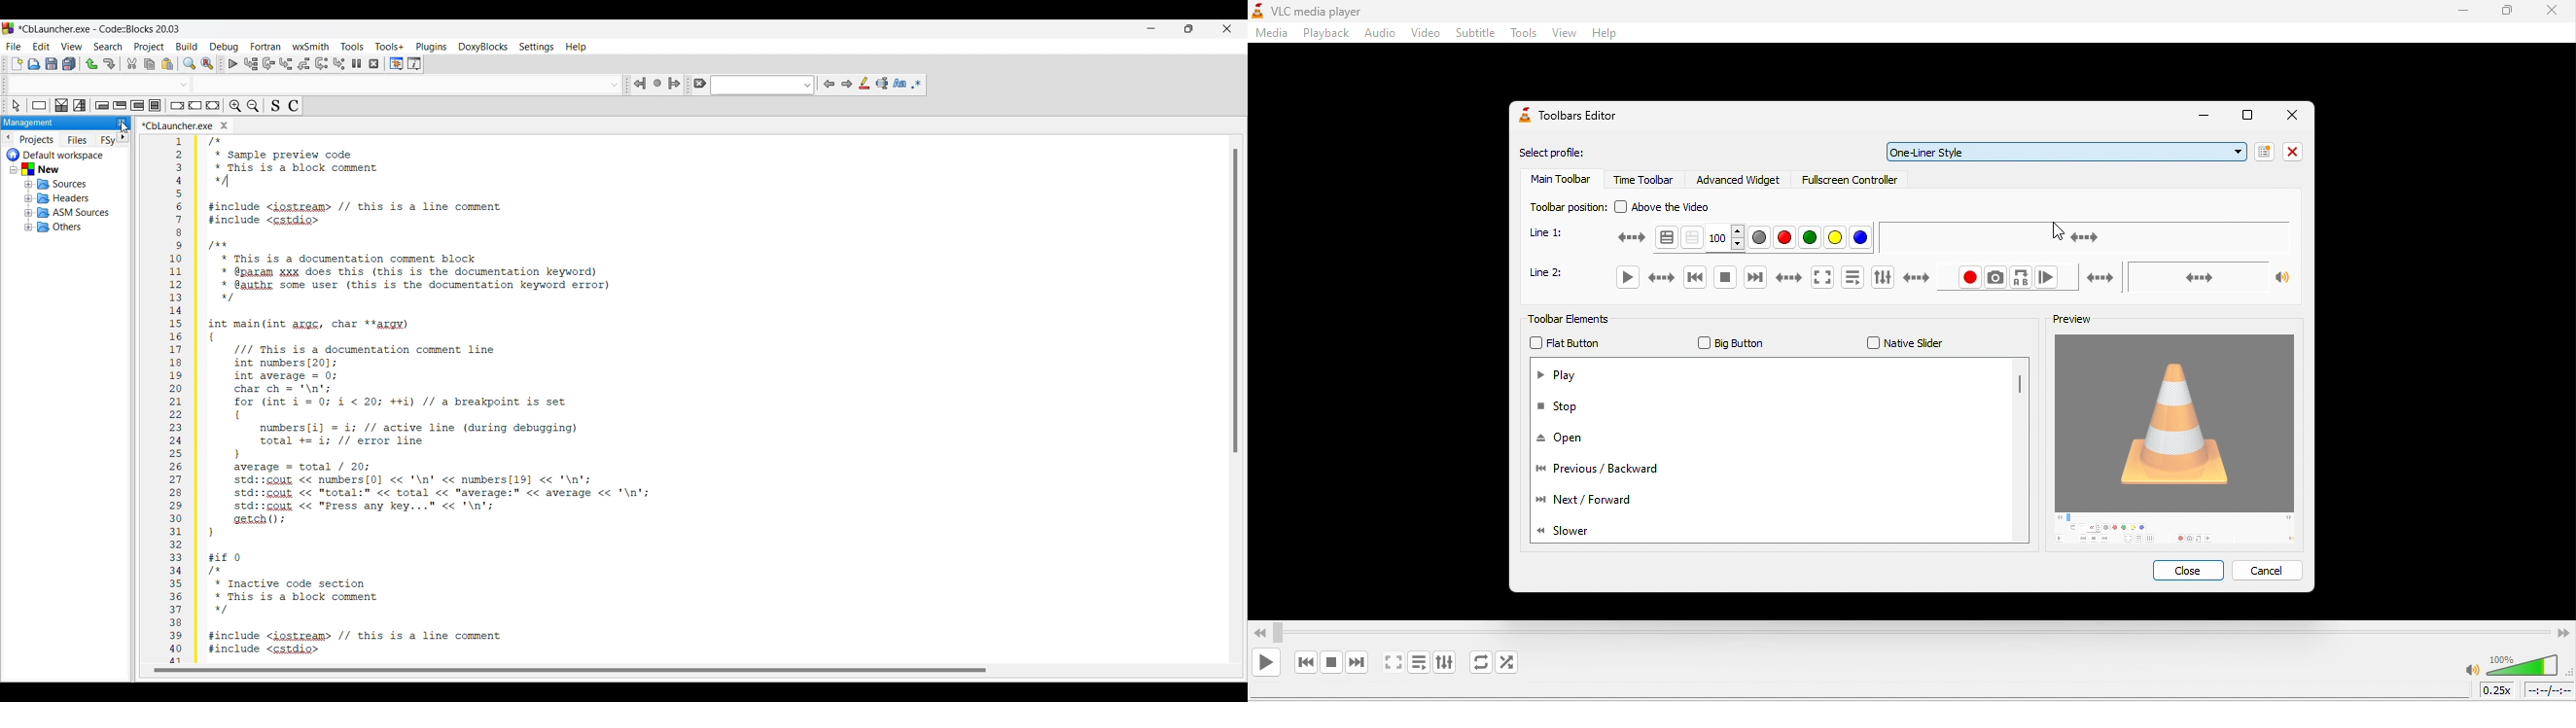 Image resolution: width=2576 pixels, height=728 pixels. Describe the element at coordinates (1696, 276) in the screenshot. I see `previous media` at that location.